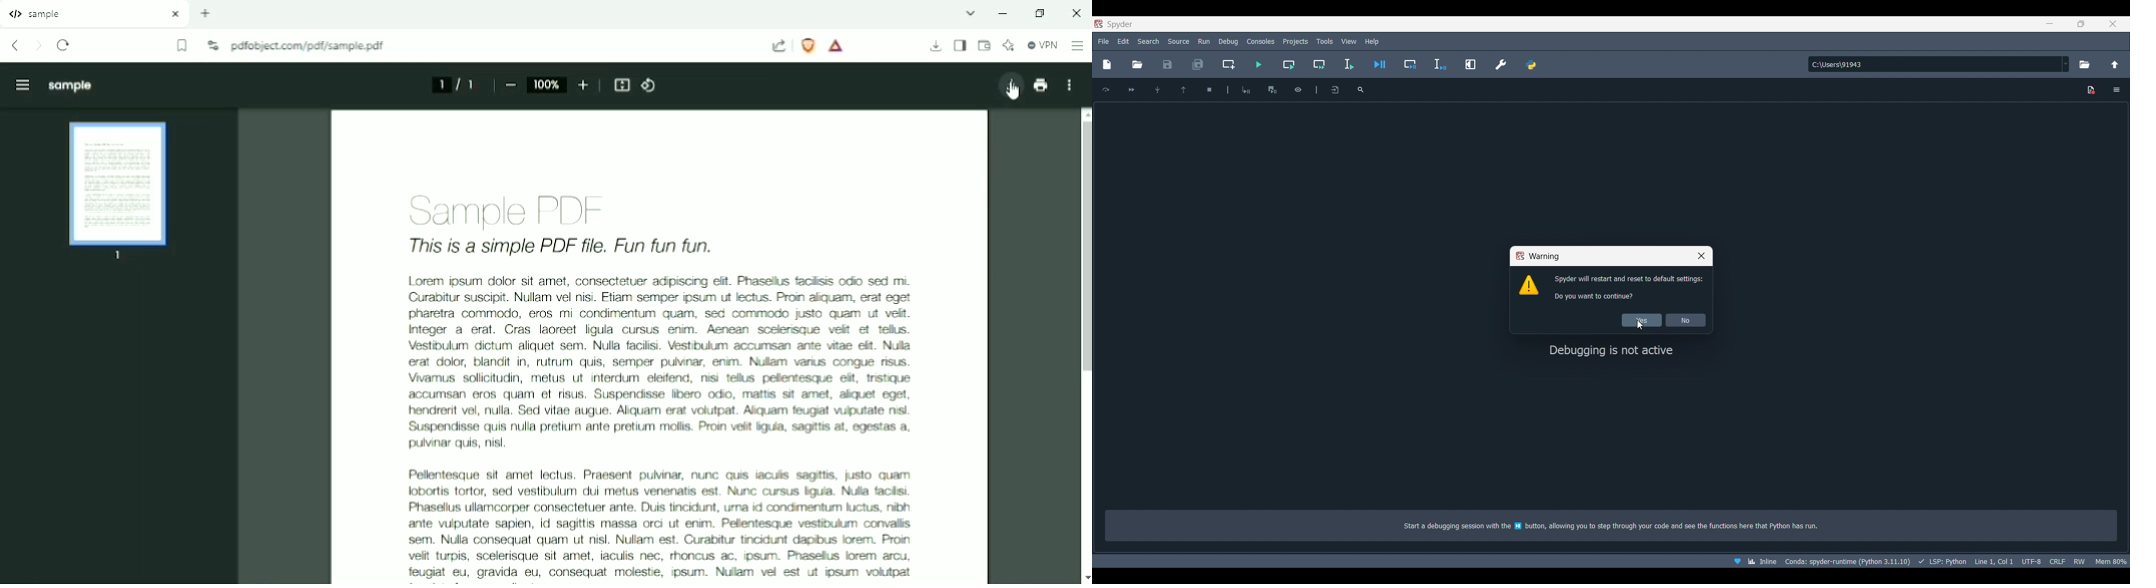 The image size is (2156, 588). What do you see at coordinates (1078, 45) in the screenshot?
I see `Customize and control brave` at bounding box center [1078, 45].